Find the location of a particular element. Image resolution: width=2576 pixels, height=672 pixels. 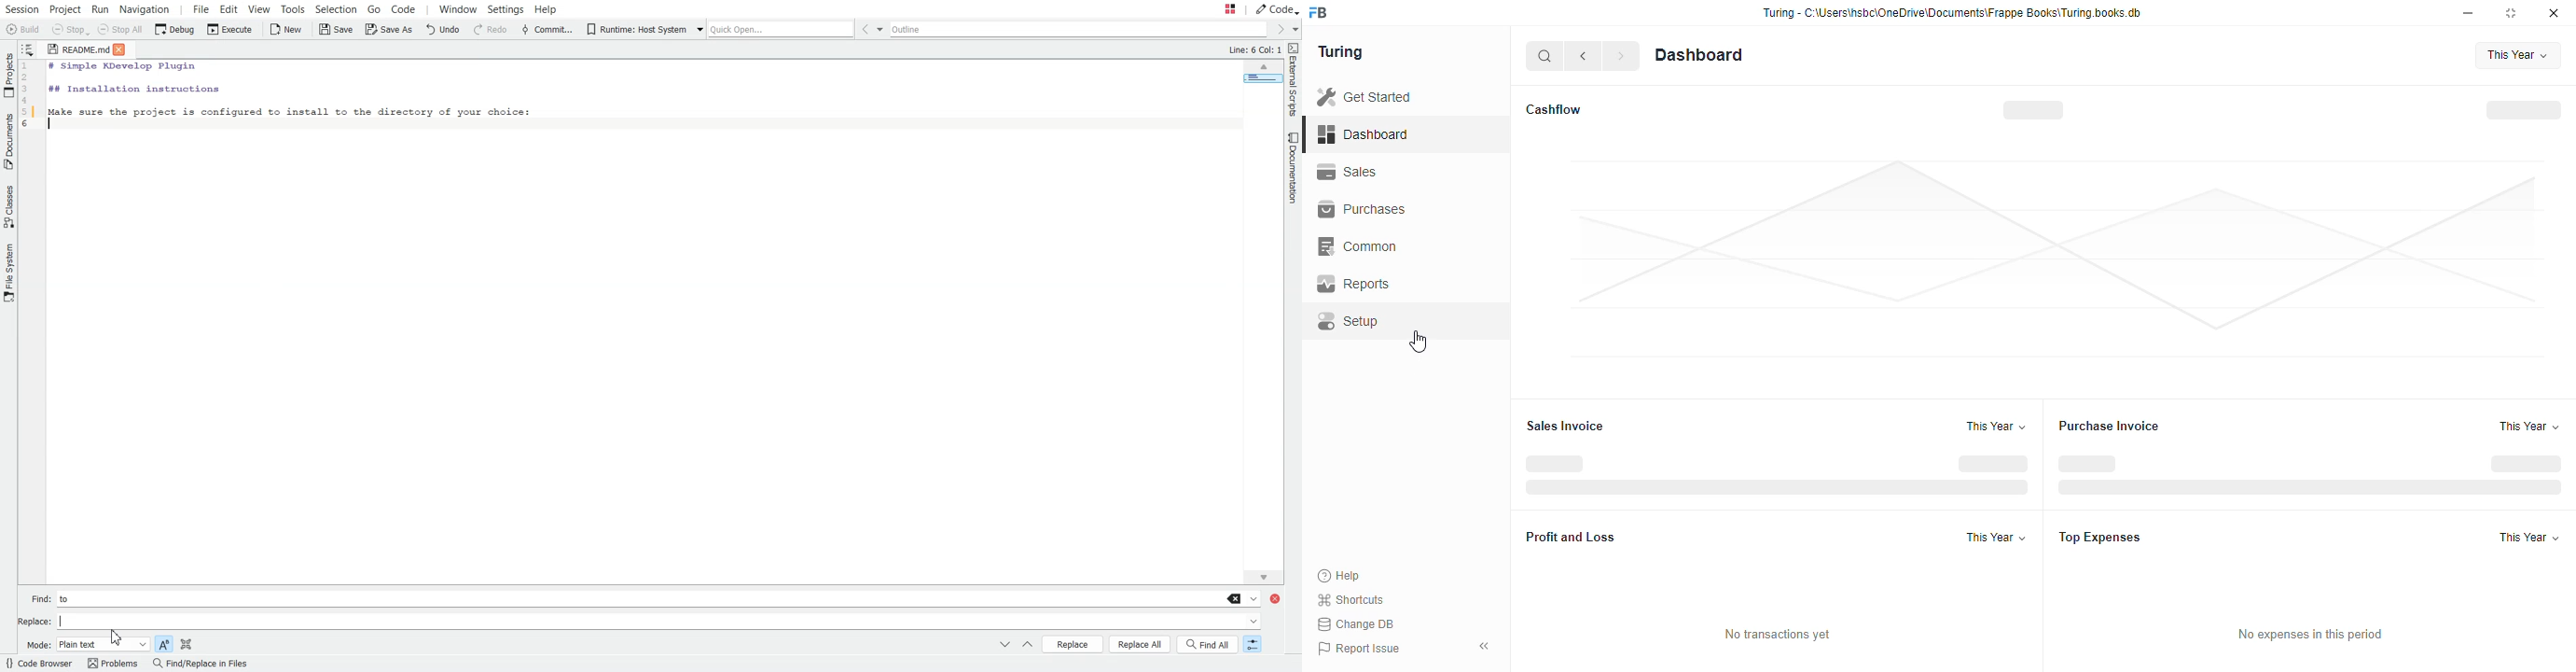

sales is located at coordinates (1350, 172).